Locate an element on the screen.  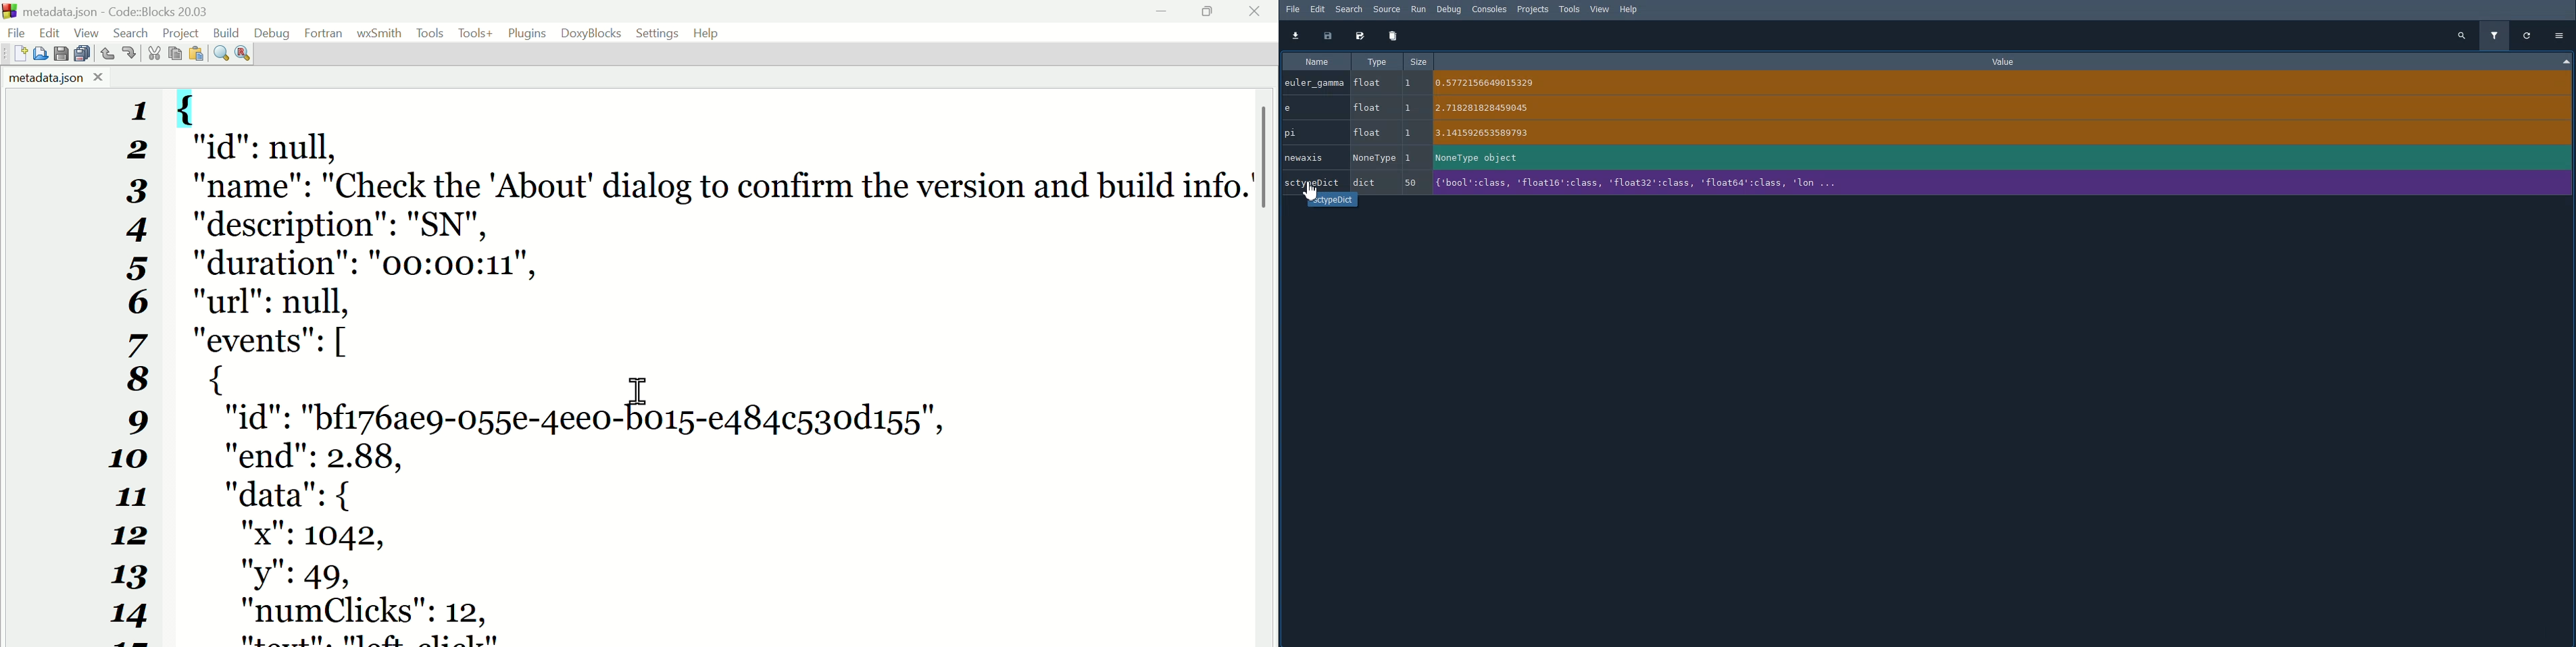
Save data as is located at coordinates (1360, 37).